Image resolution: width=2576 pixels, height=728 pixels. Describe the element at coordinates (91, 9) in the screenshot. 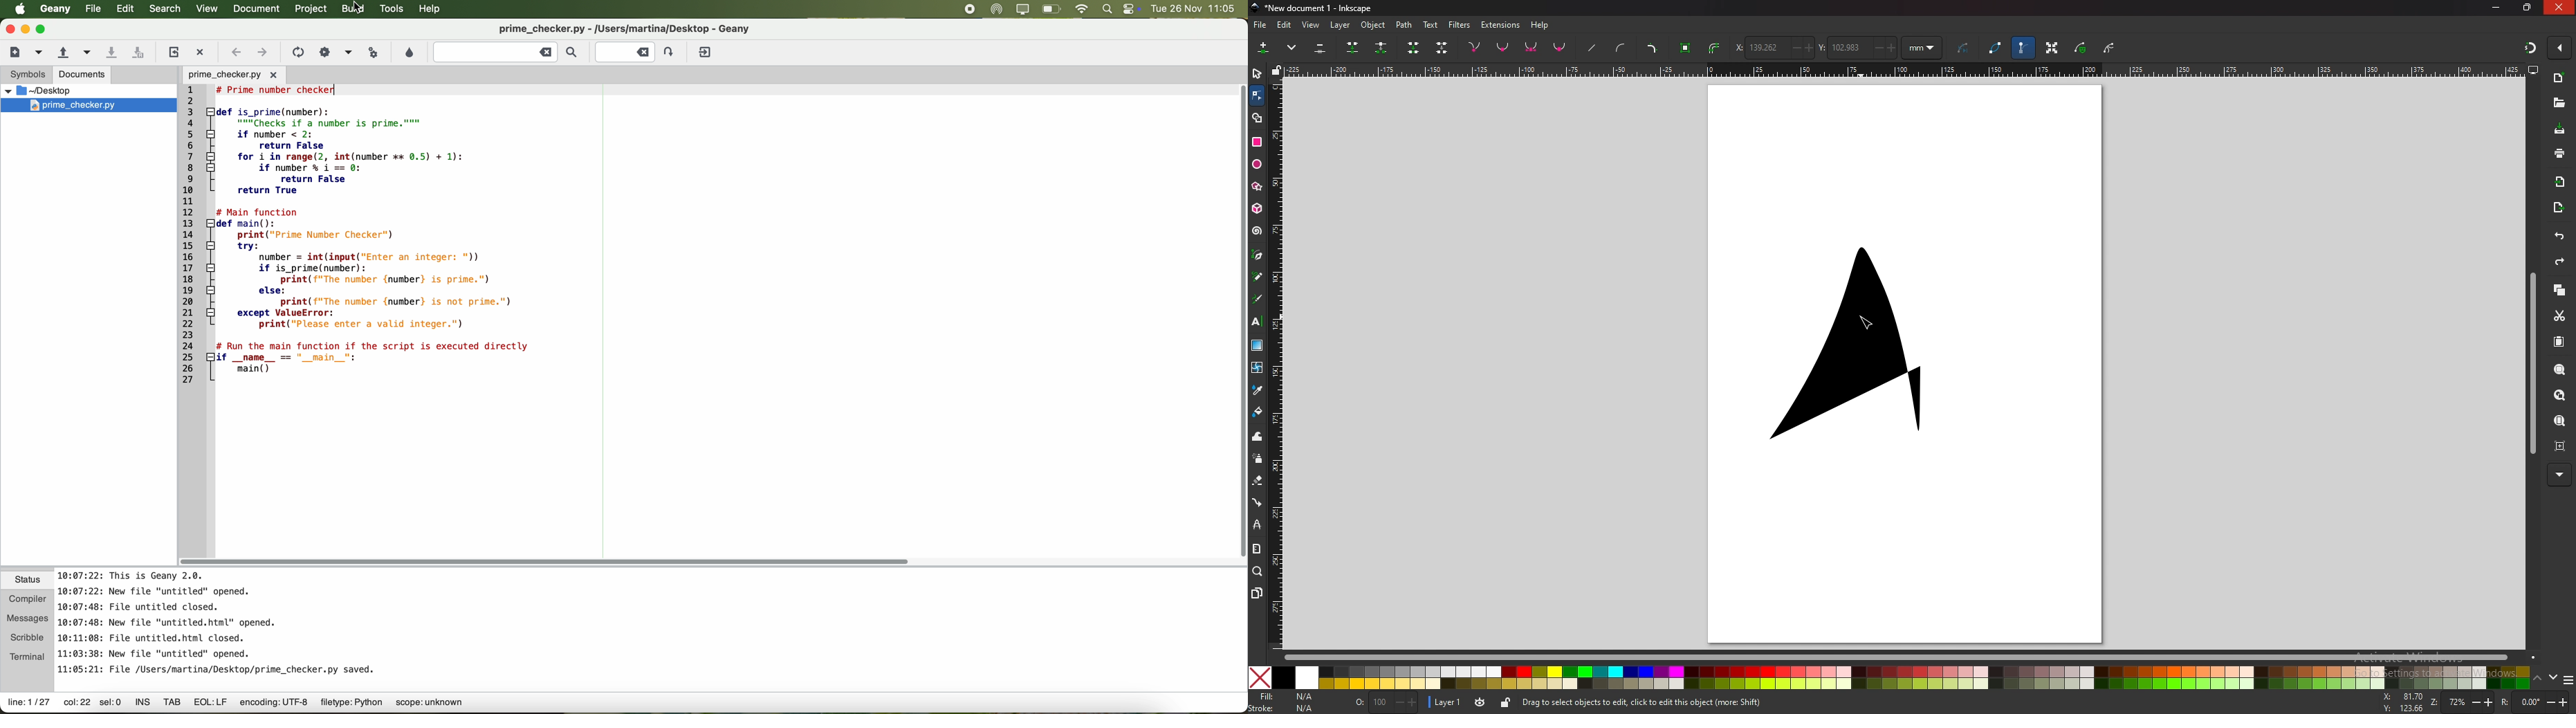

I see `file` at that location.